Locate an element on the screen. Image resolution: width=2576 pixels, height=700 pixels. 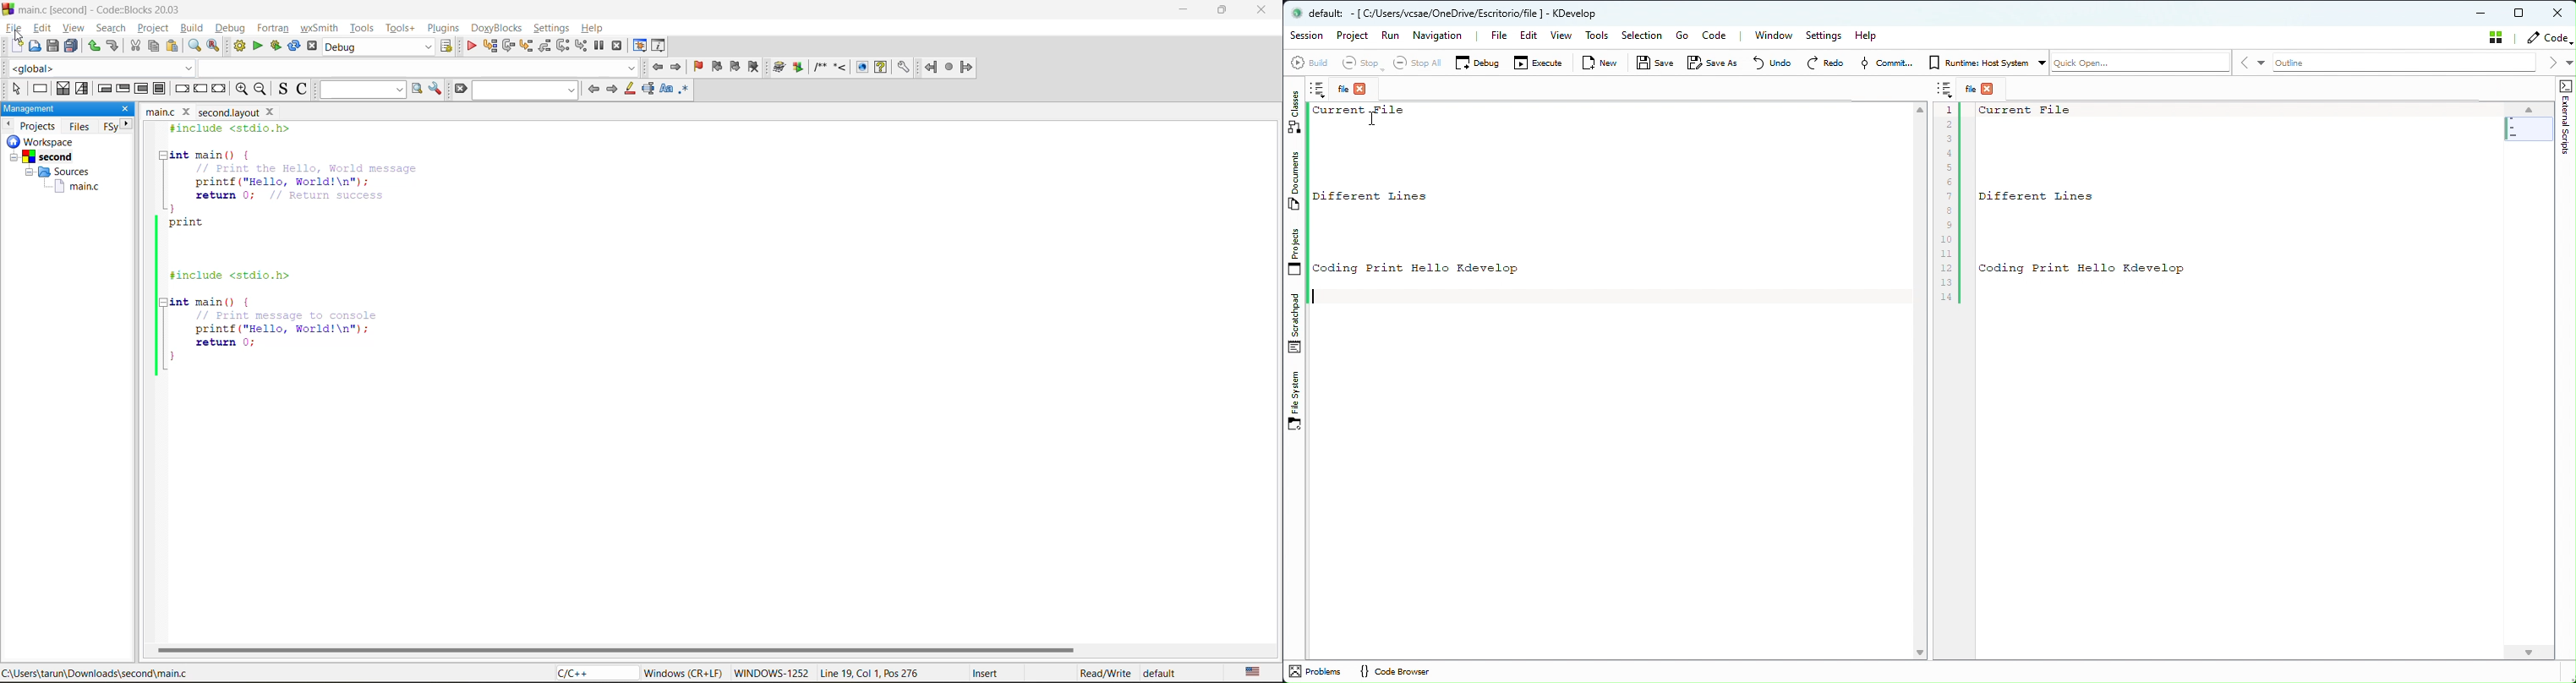
edit is located at coordinates (43, 28).